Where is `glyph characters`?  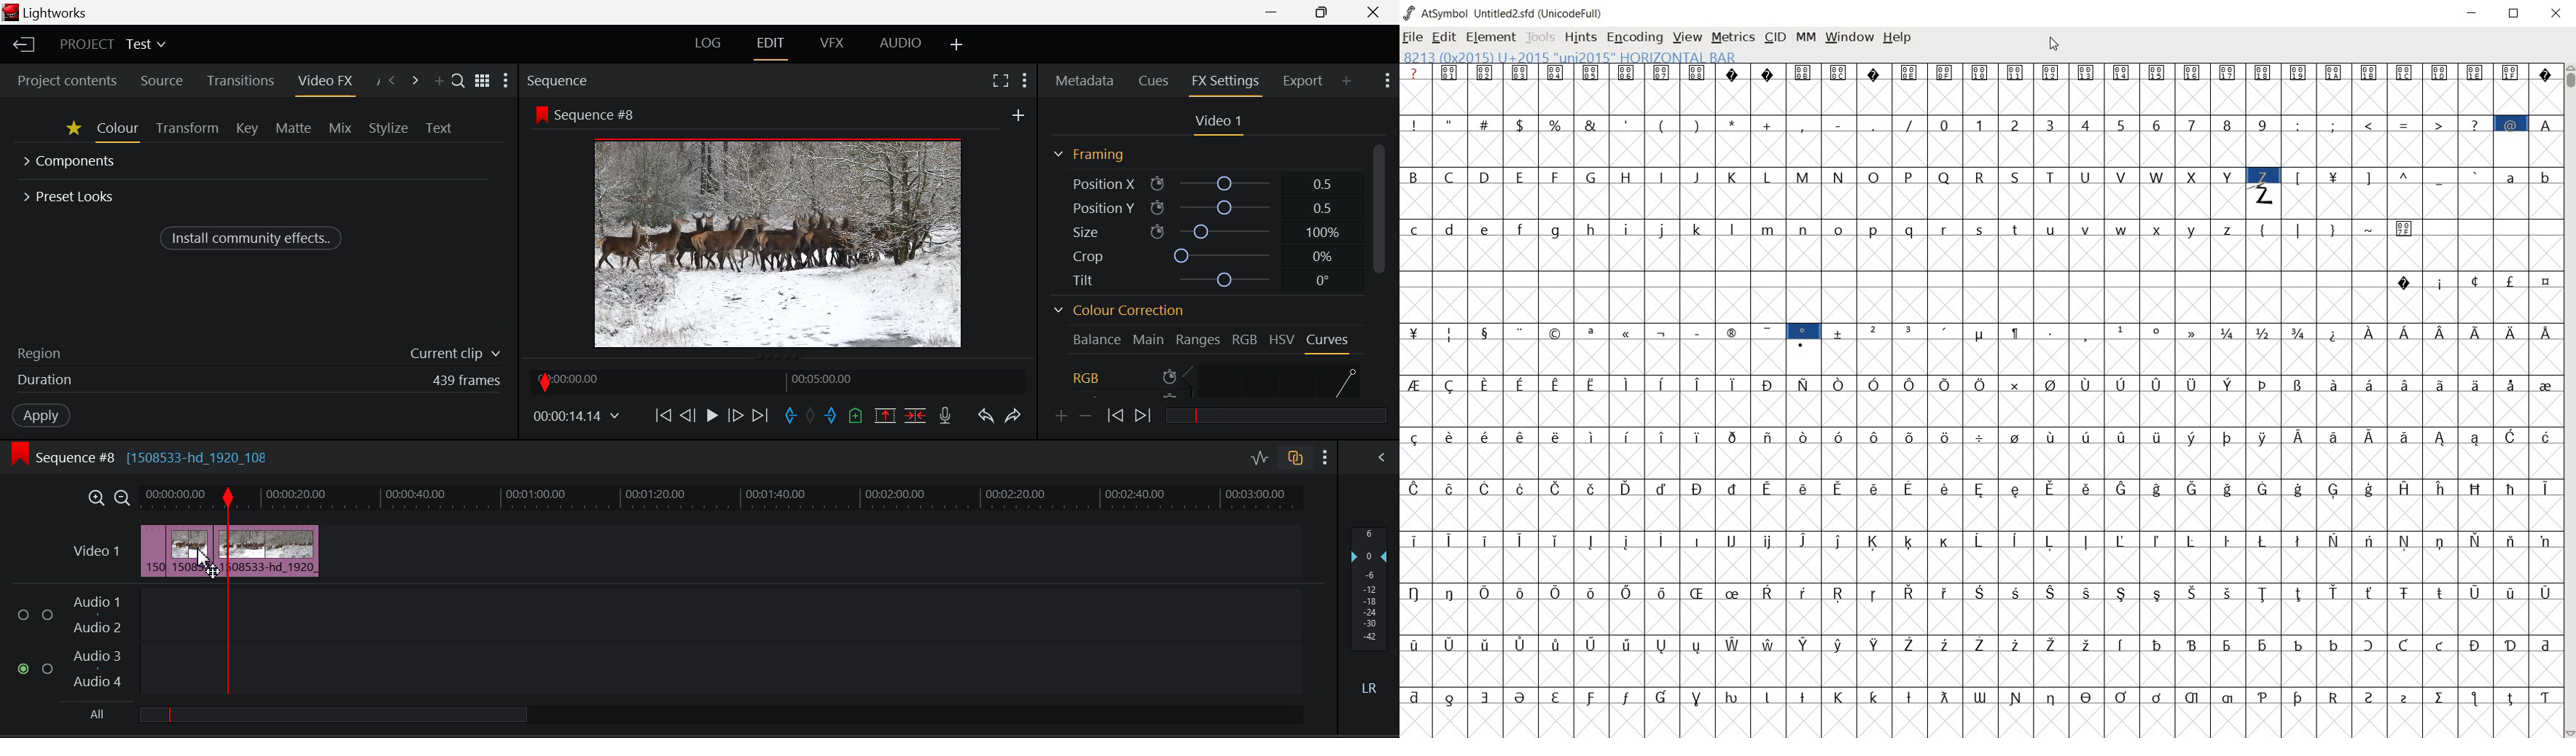
glyph characters is located at coordinates (1980, 398).